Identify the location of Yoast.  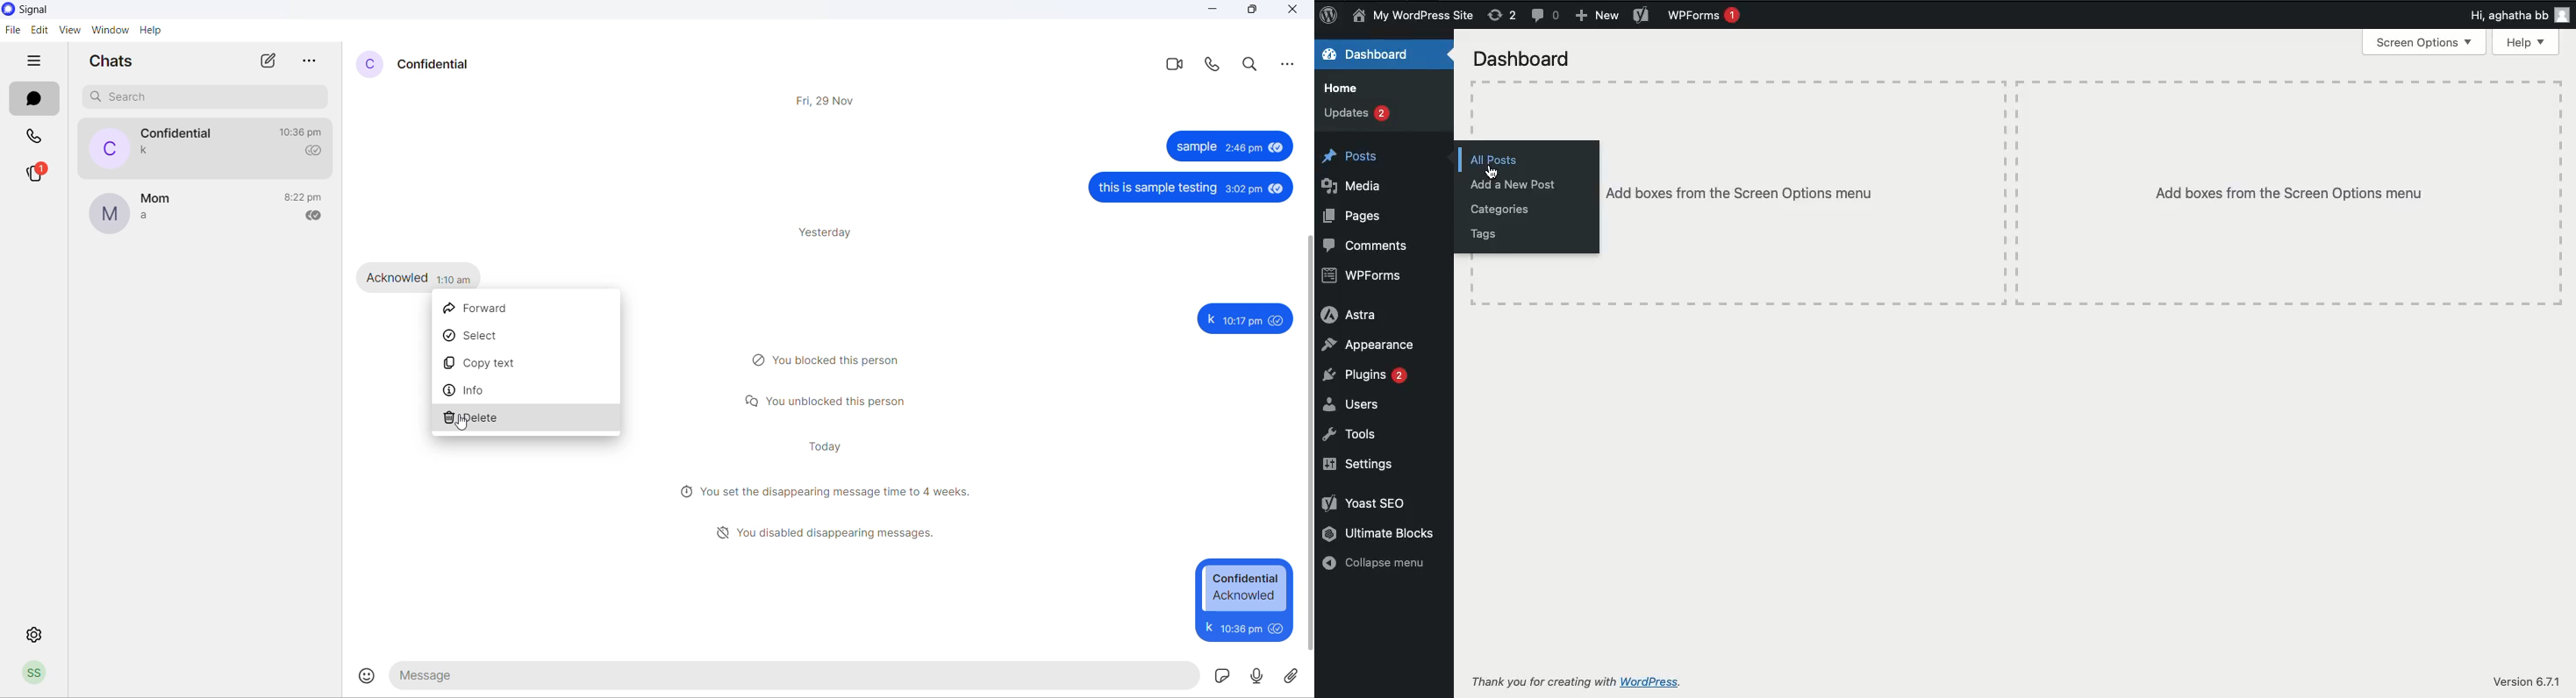
(1641, 13).